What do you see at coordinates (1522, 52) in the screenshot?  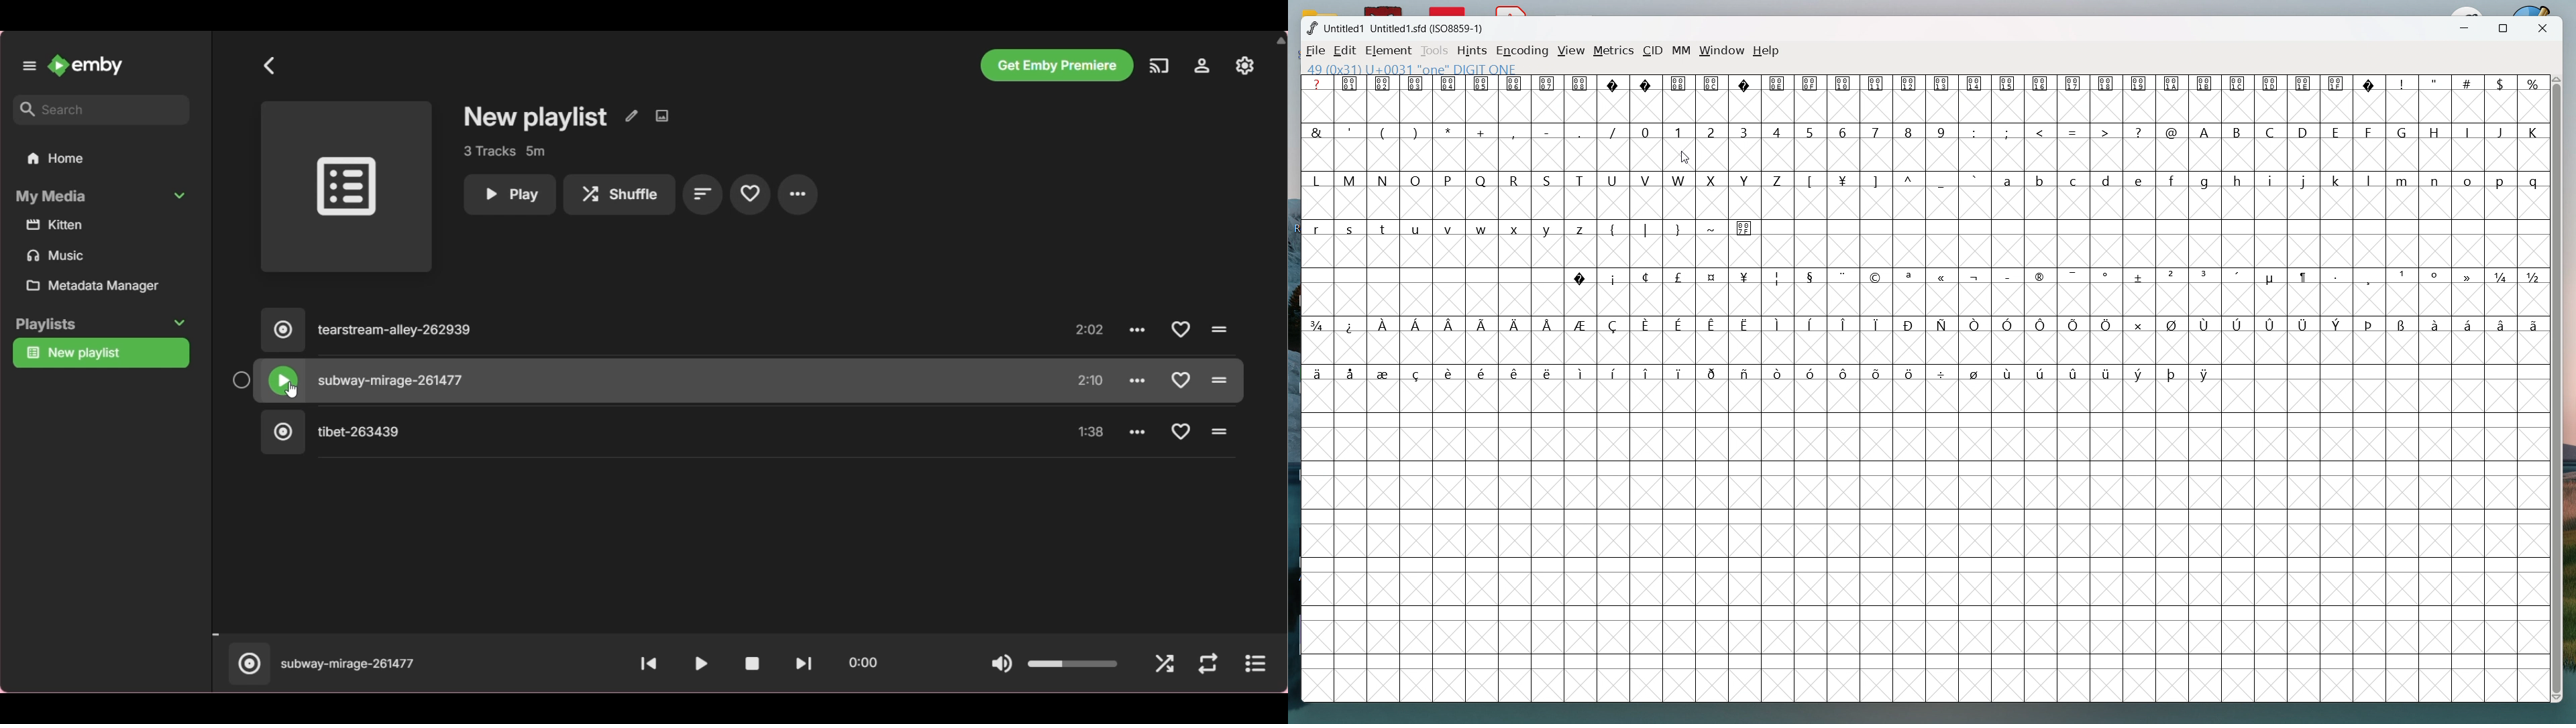 I see `encoding` at bounding box center [1522, 52].